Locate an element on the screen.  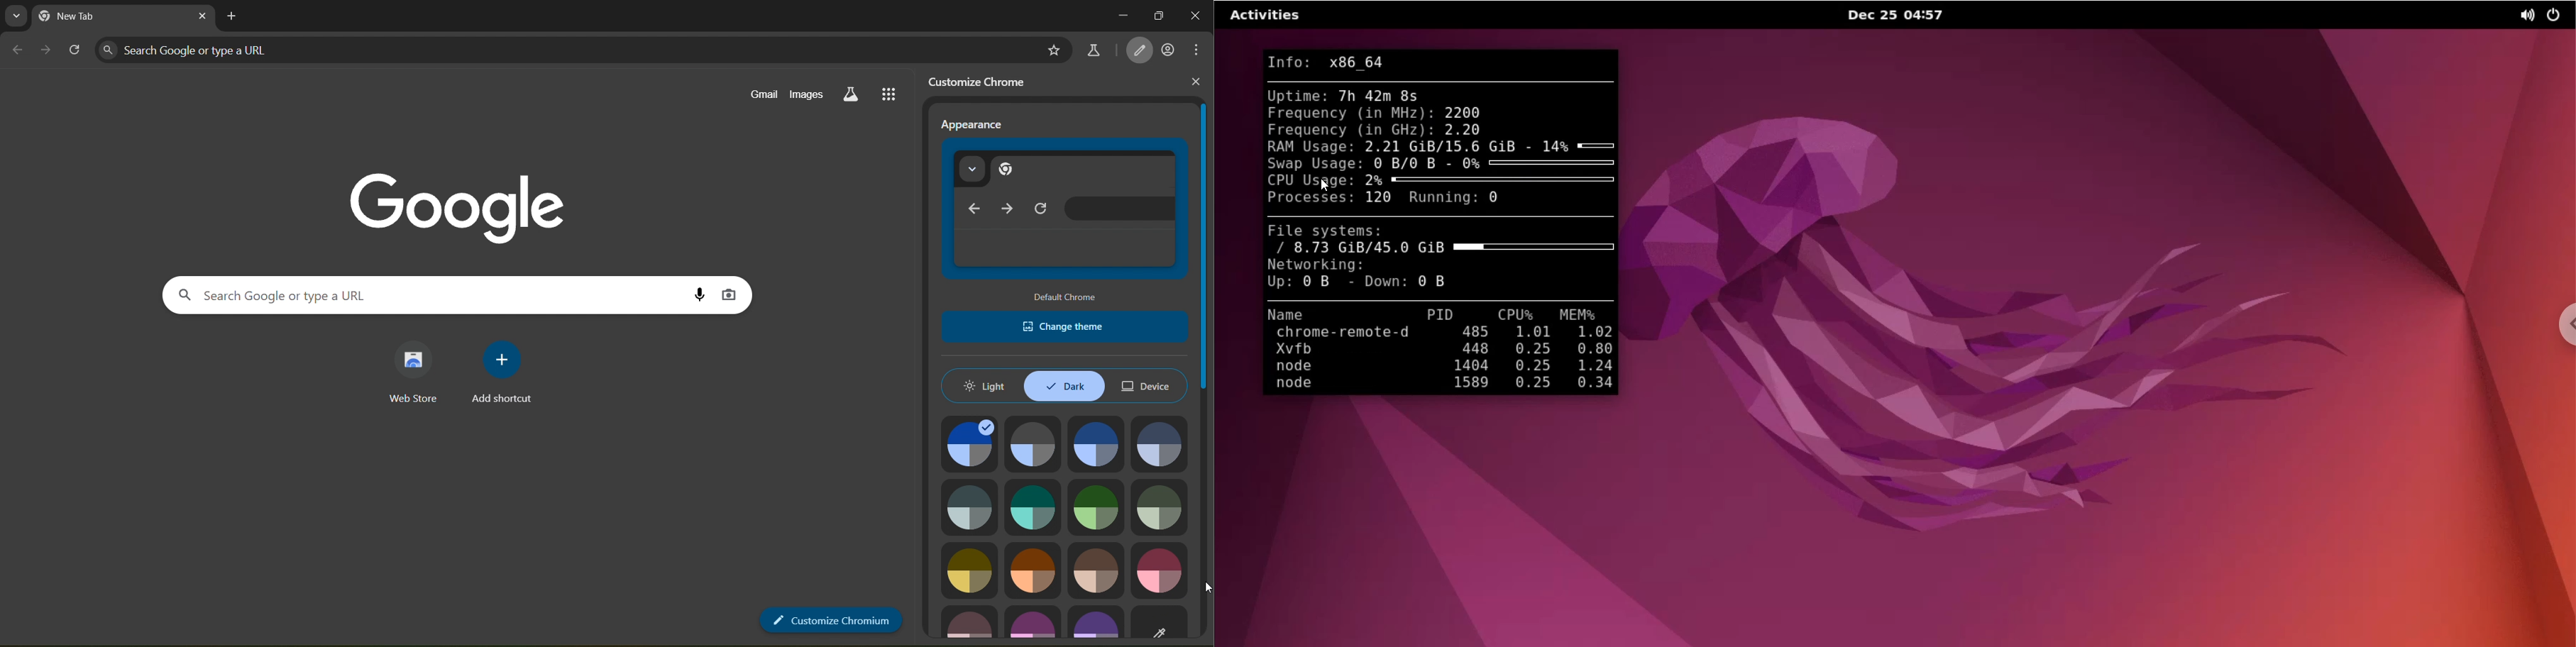
image is located at coordinates (1097, 624).